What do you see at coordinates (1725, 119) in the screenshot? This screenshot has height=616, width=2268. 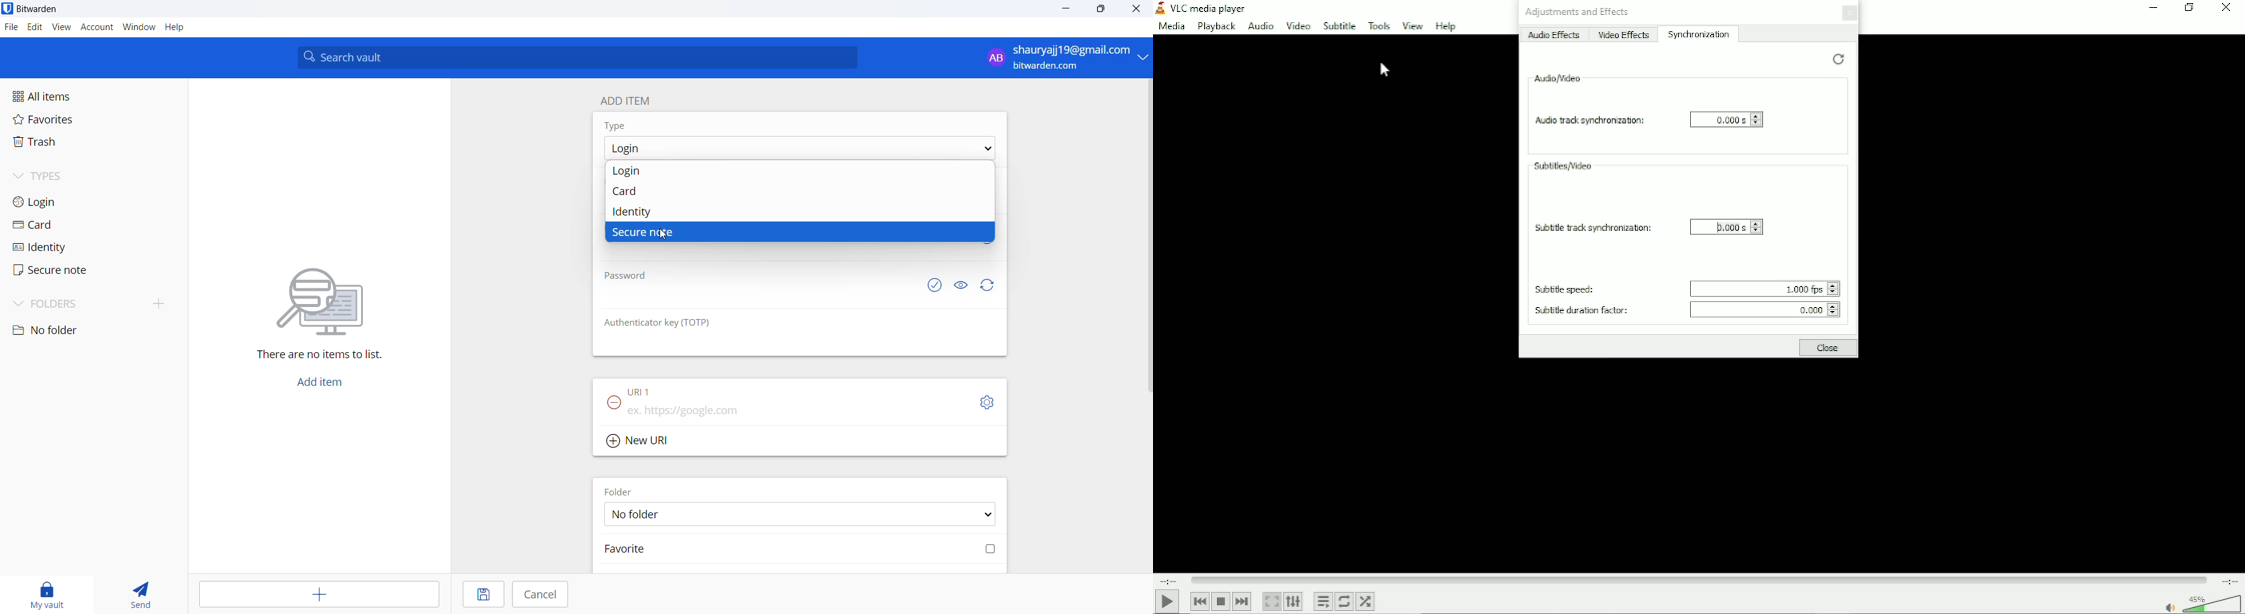 I see `0.000 s` at bounding box center [1725, 119].